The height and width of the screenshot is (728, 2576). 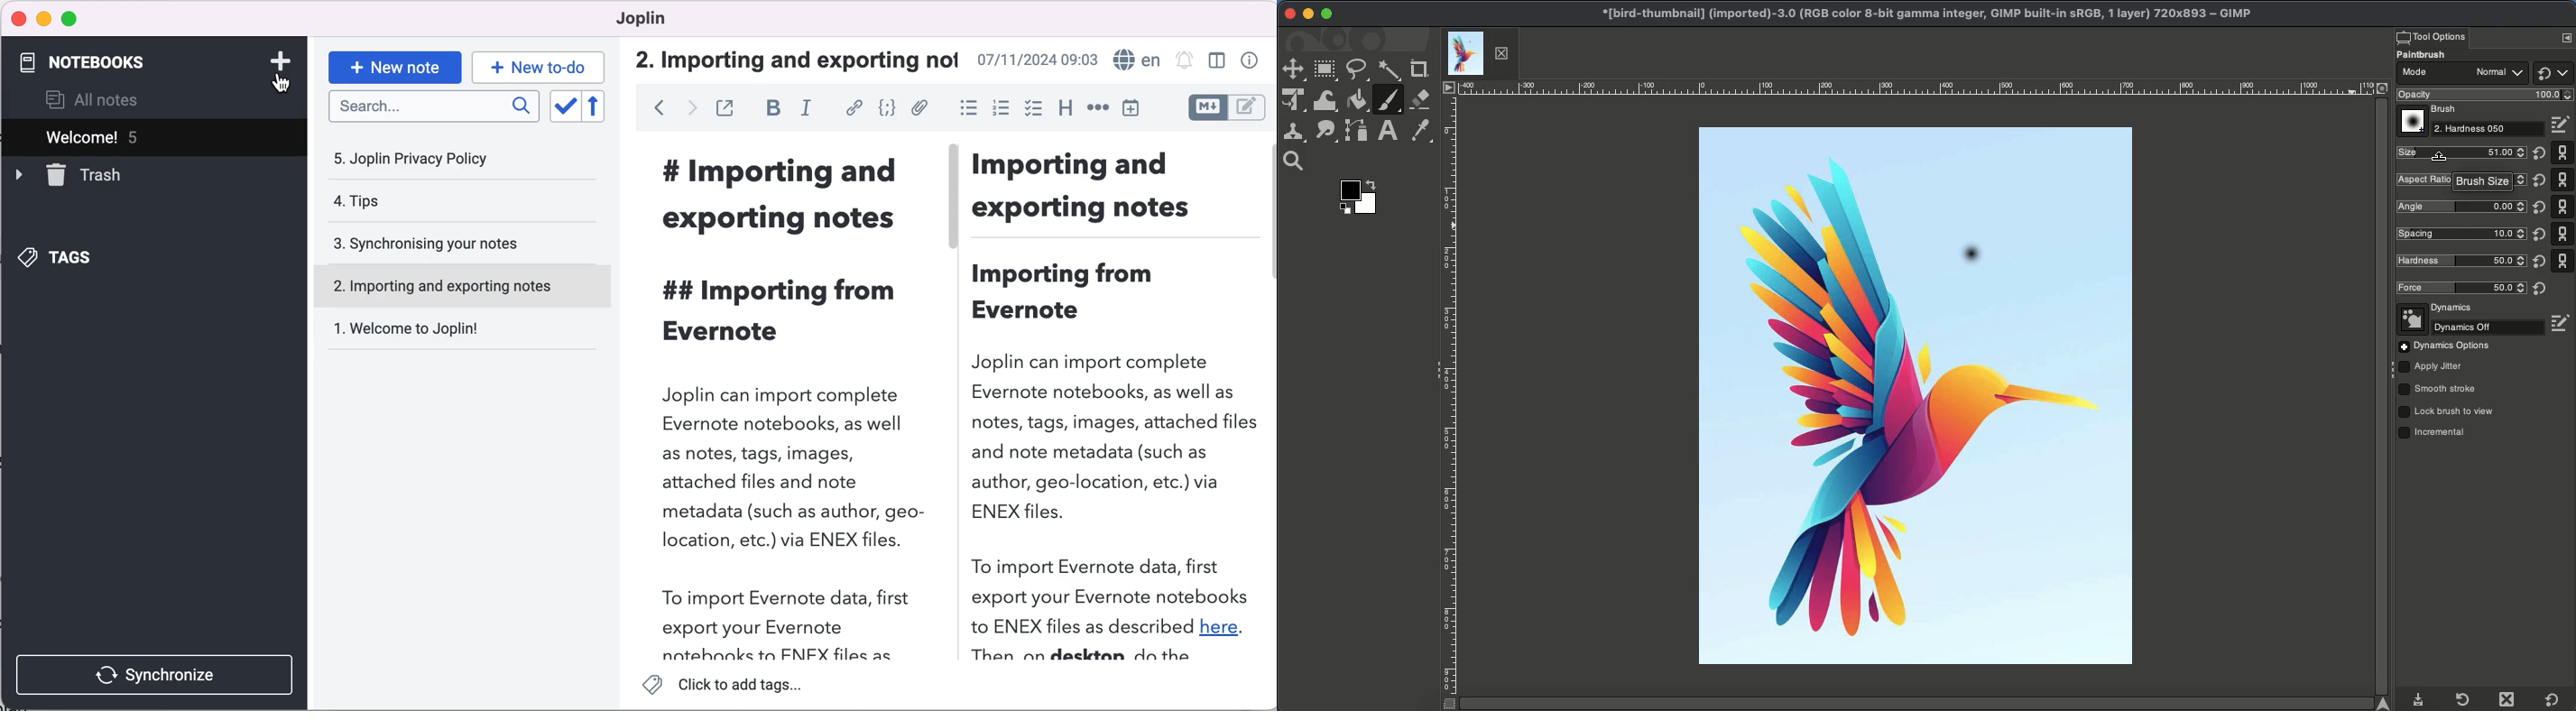 What do you see at coordinates (1448, 405) in the screenshot?
I see `Ruler` at bounding box center [1448, 405].